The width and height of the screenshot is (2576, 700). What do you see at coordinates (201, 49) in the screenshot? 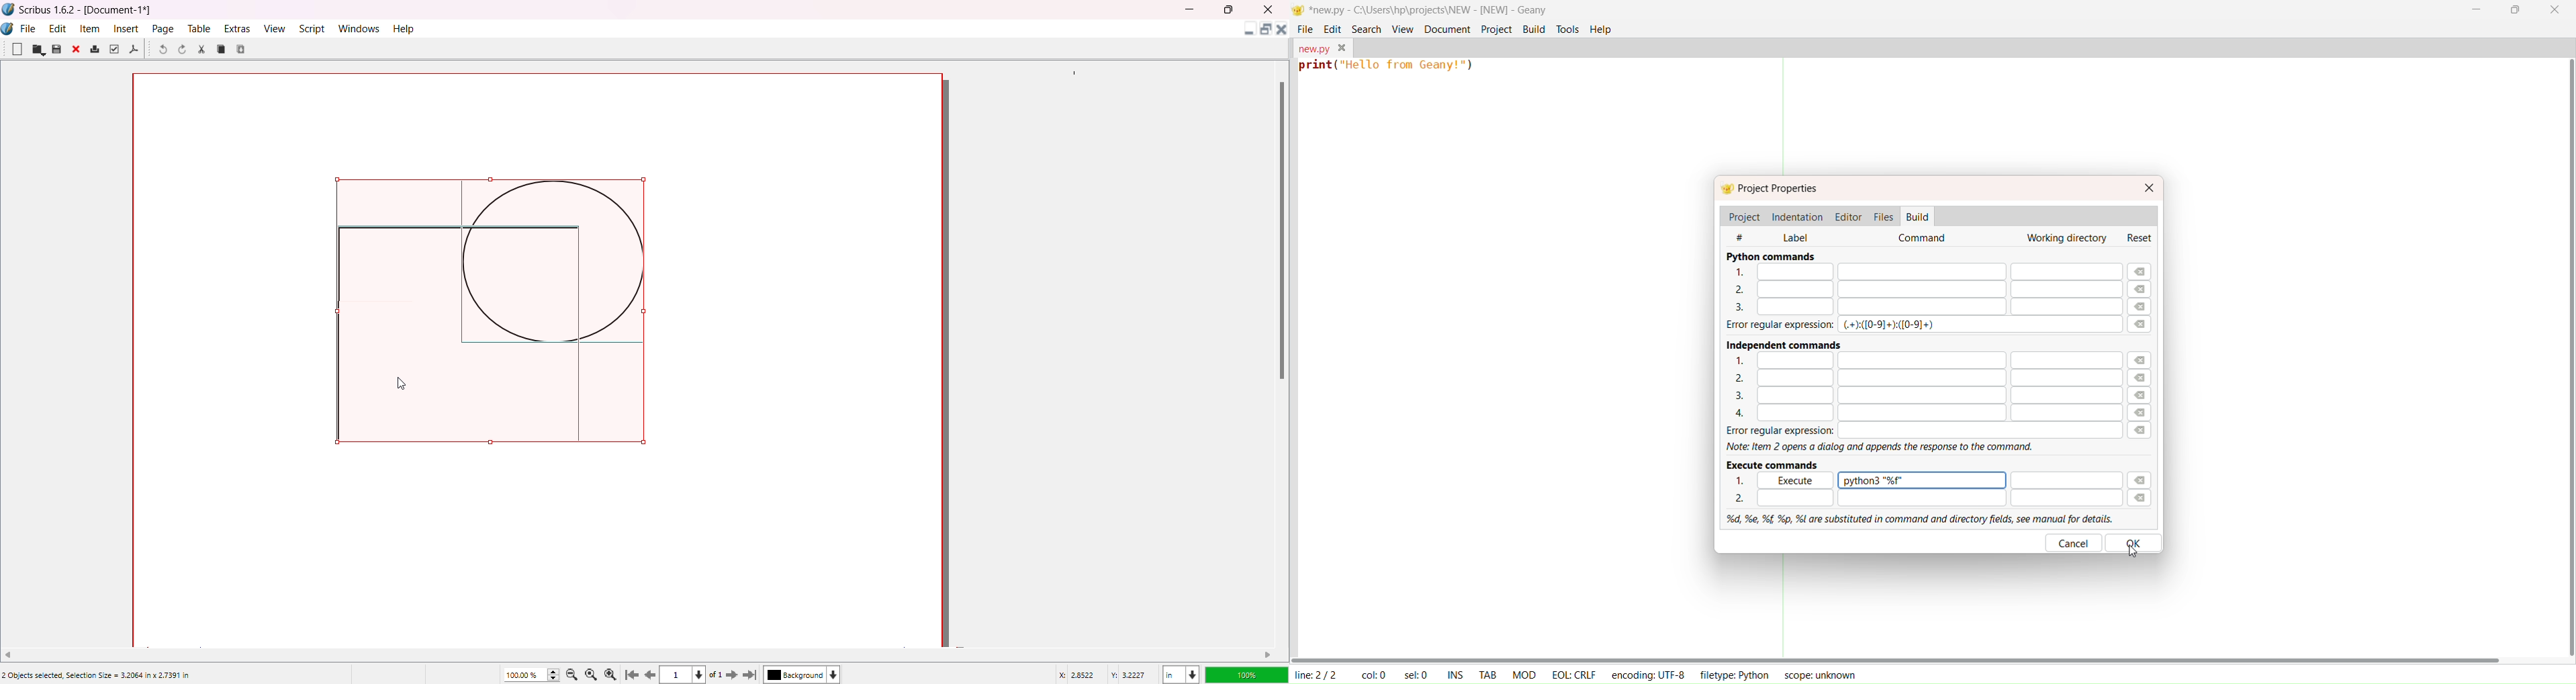
I see `Cut` at bounding box center [201, 49].